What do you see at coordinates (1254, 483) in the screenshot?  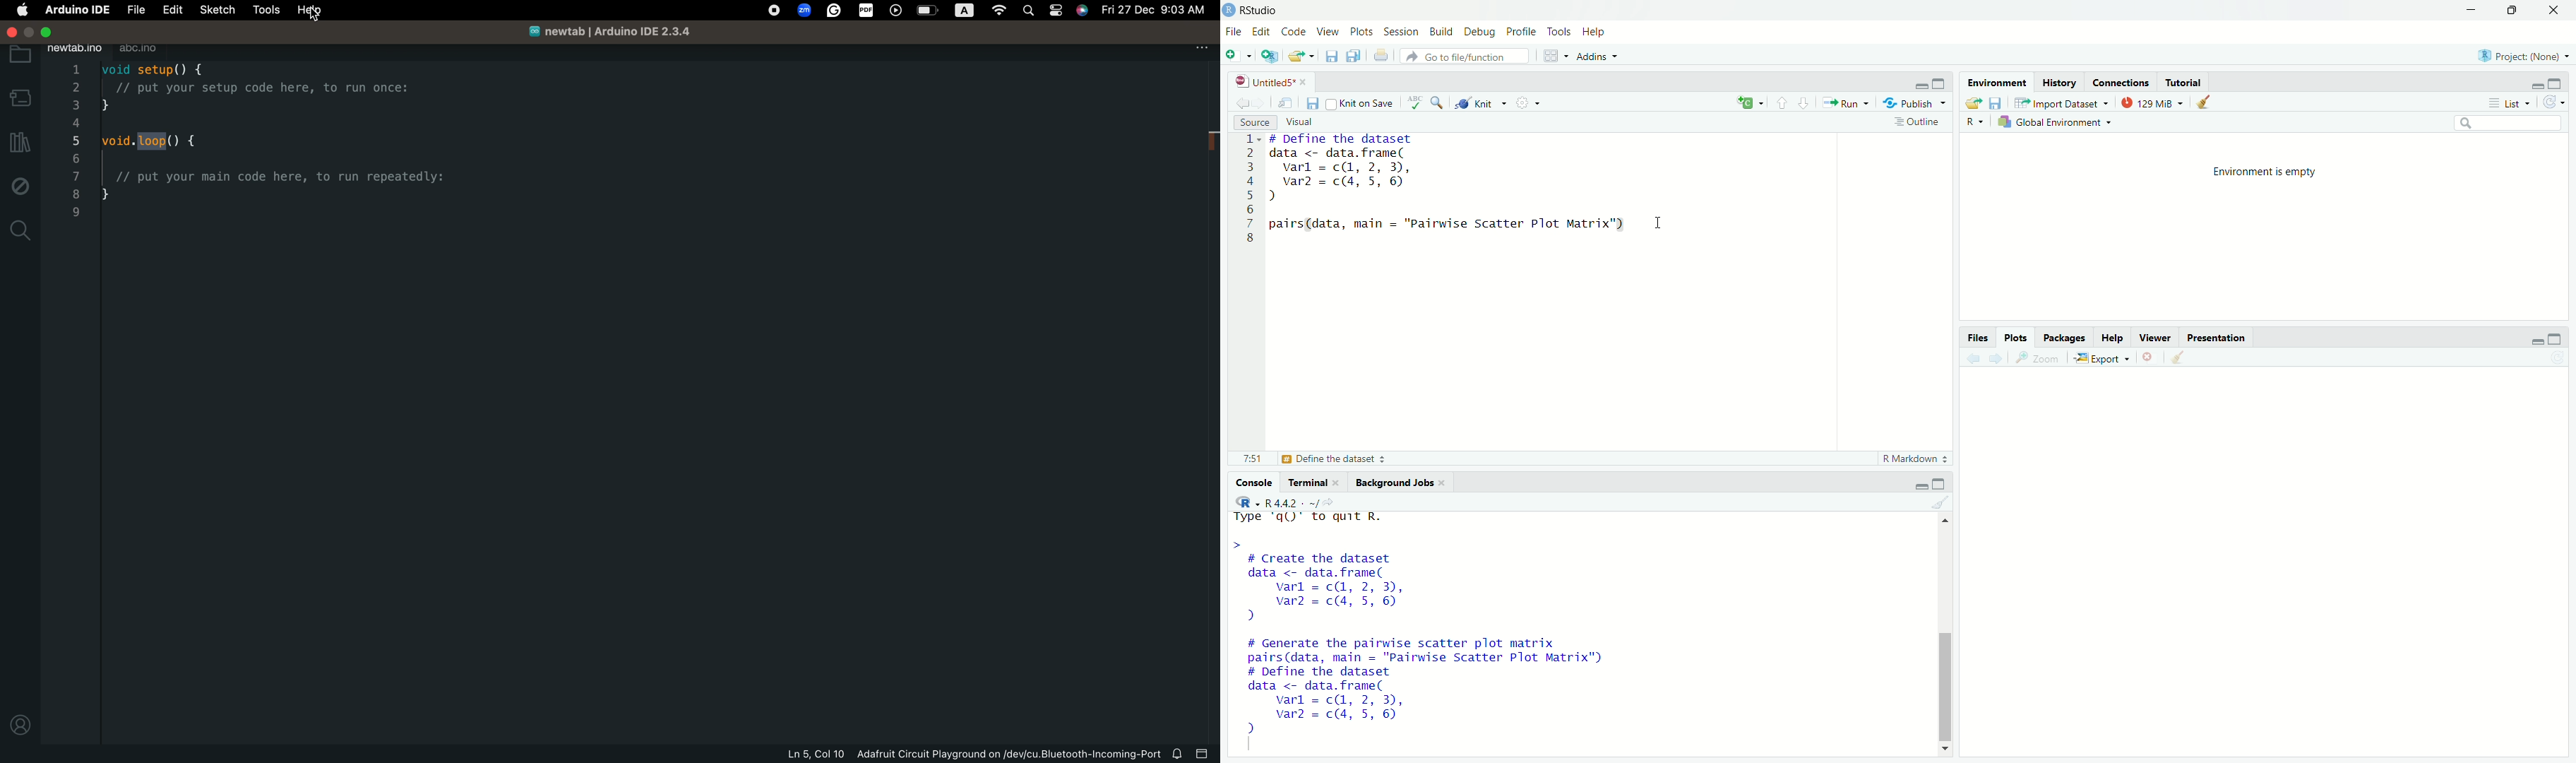 I see `Console` at bounding box center [1254, 483].